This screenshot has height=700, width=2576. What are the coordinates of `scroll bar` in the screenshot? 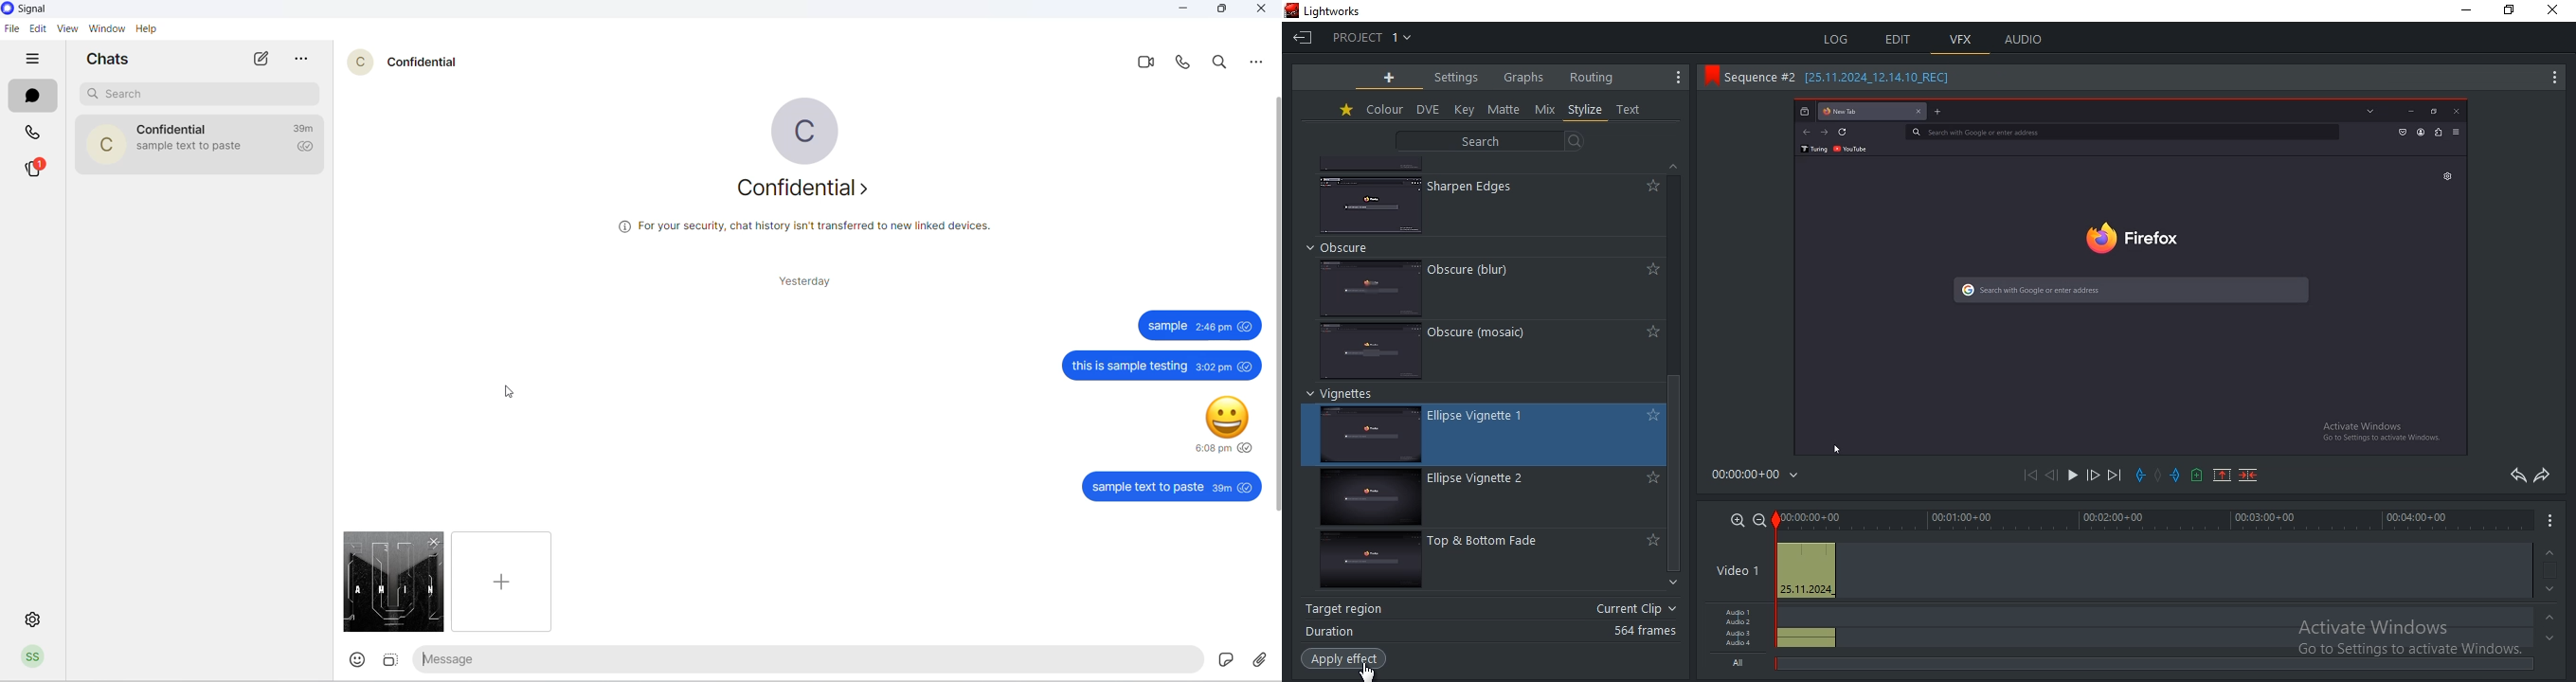 It's located at (1679, 476).